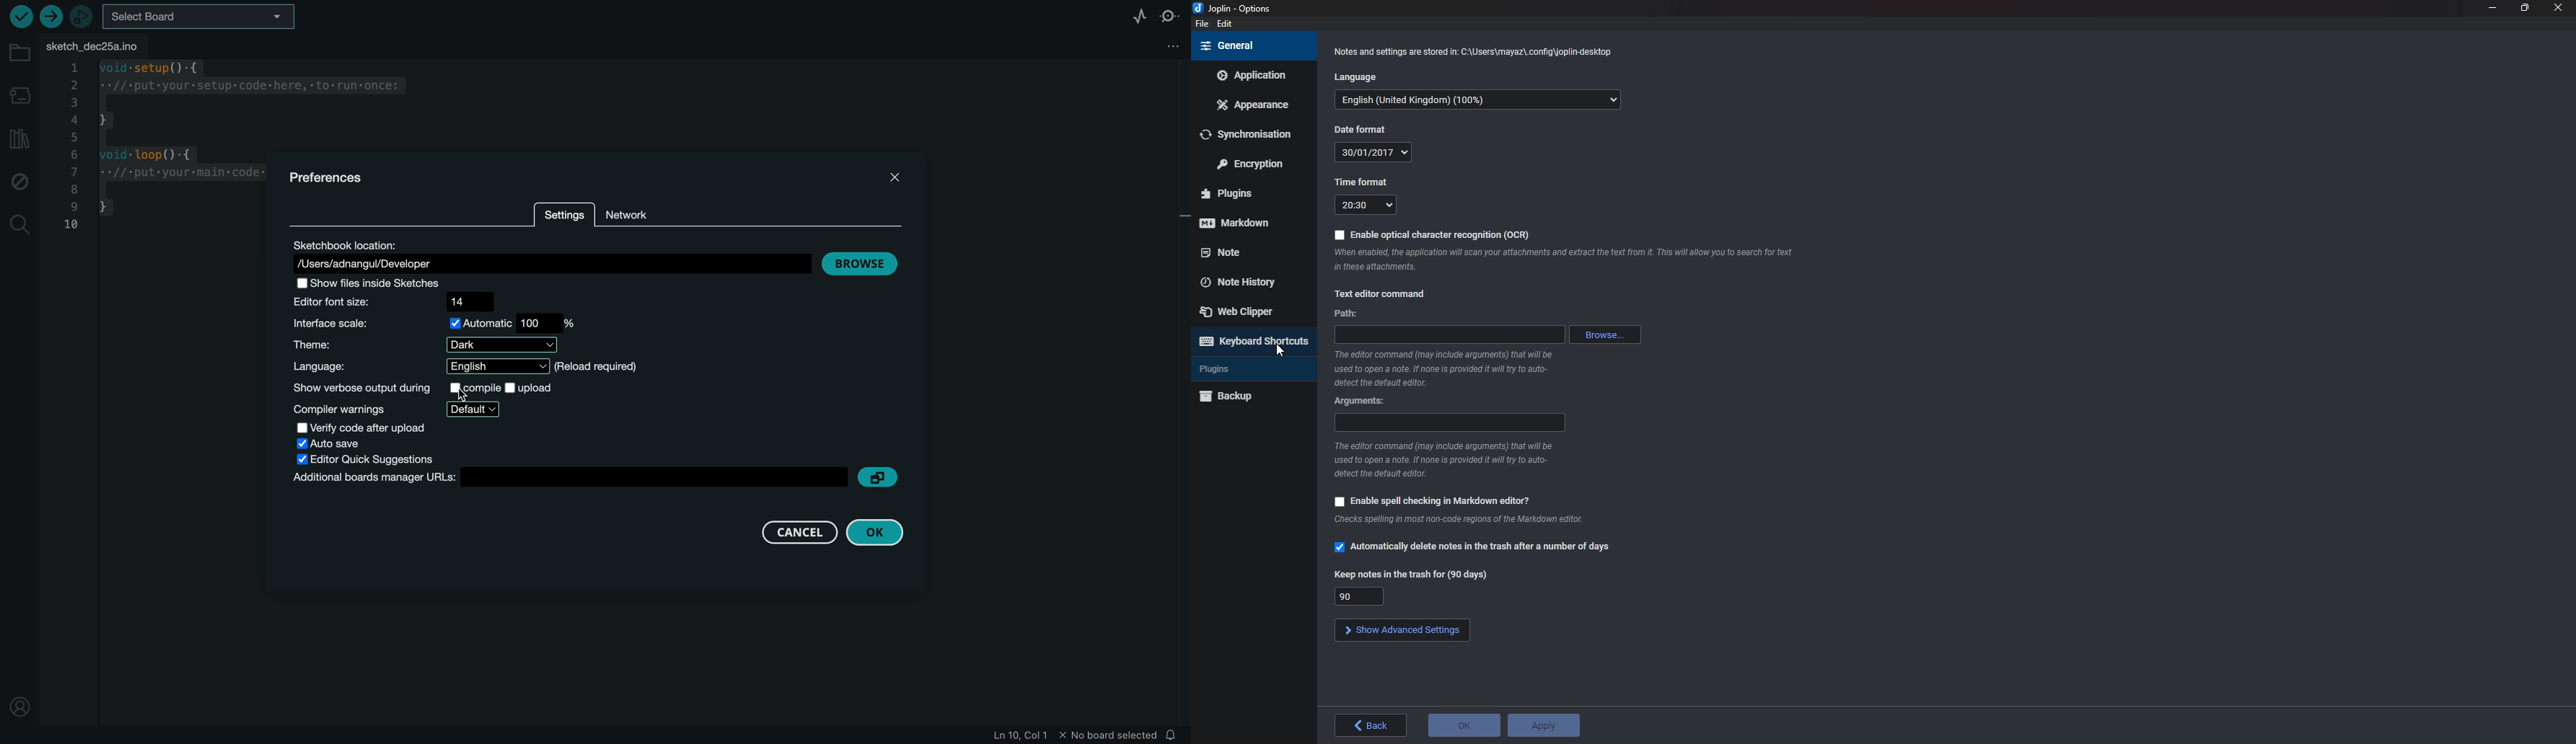 The height and width of the screenshot is (756, 2576). I want to click on enable O C R, so click(1432, 236).